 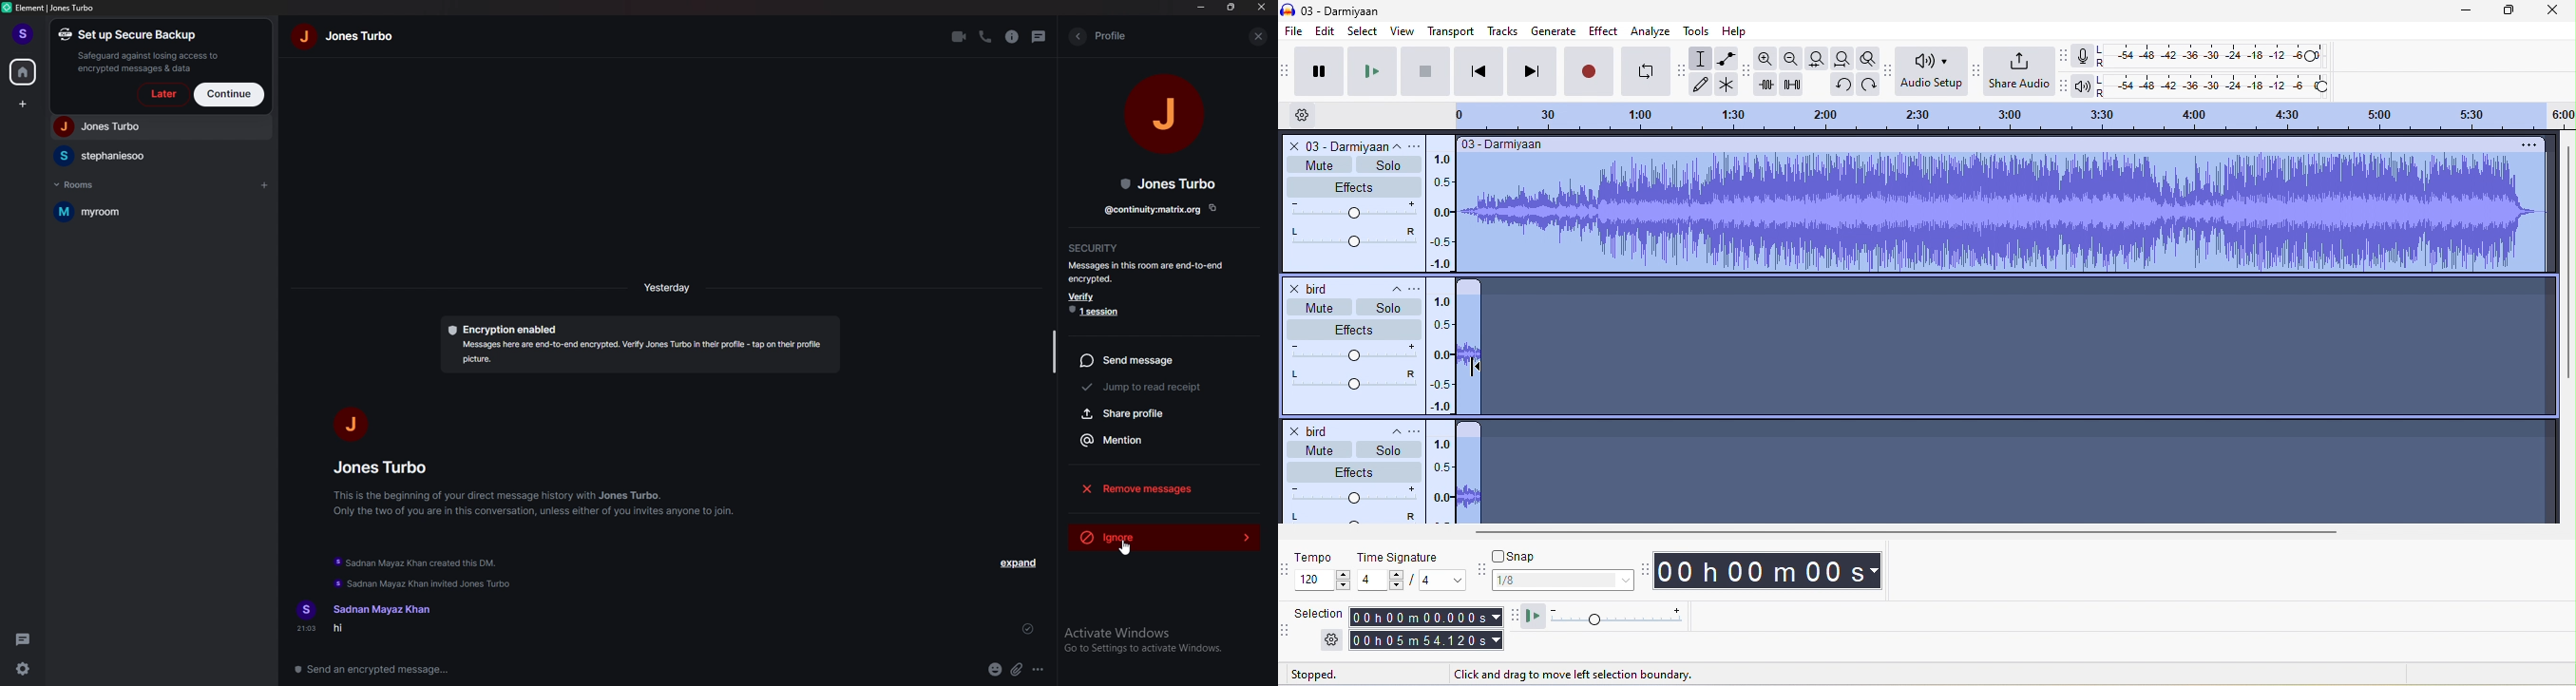 What do you see at coordinates (1994, 115) in the screenshot?
I see `click and drag to define a looping region` at bounding box center [1994, 115].